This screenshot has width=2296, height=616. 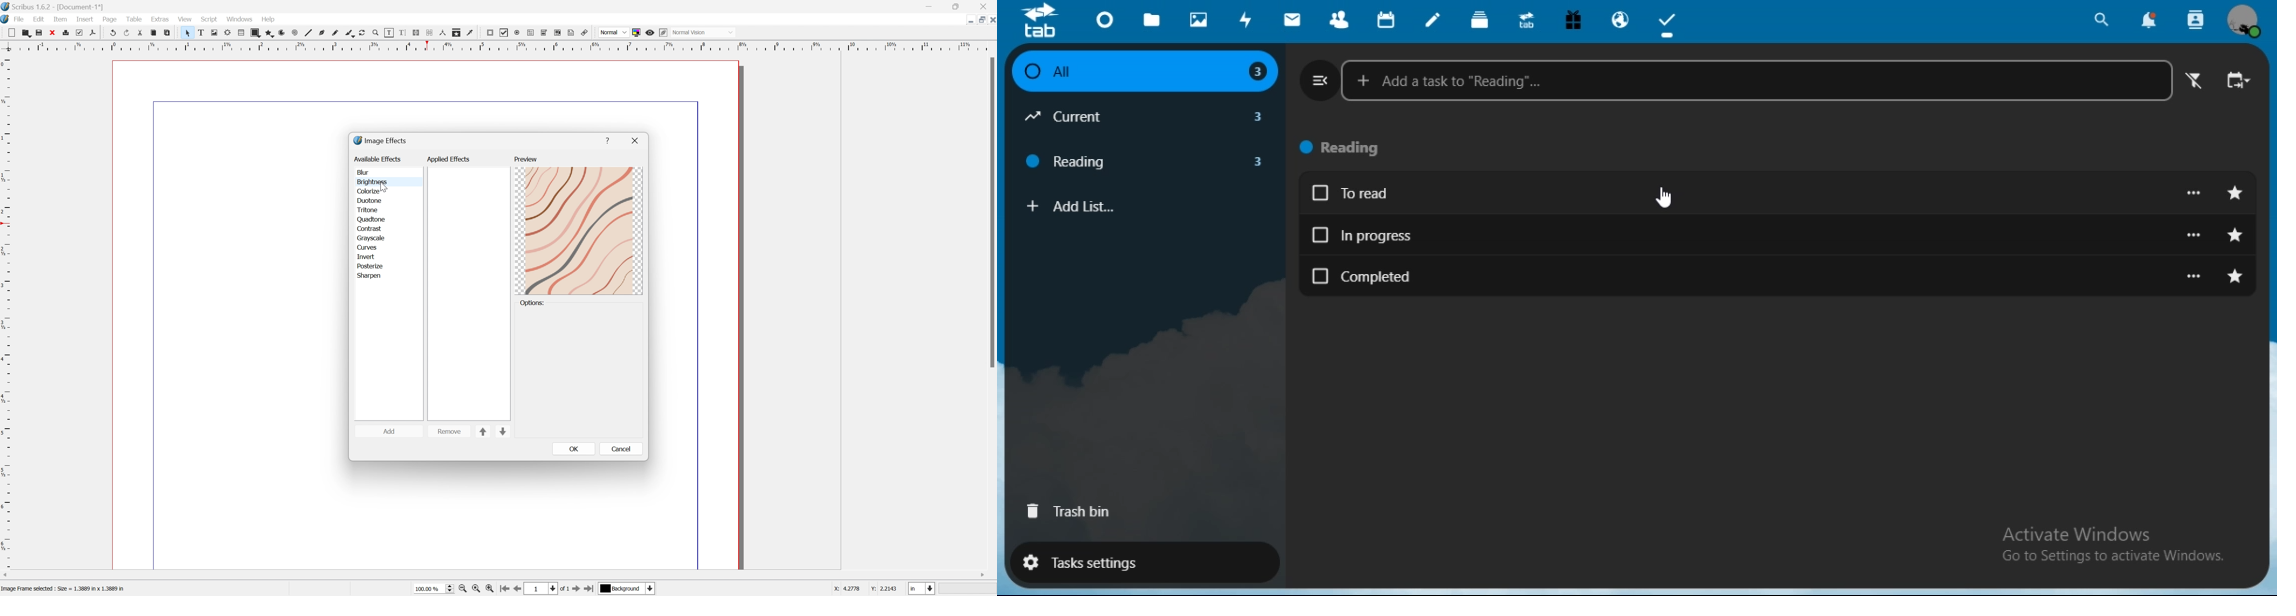 What do you see at coordinates (2235, 236) in the screenshot?
I see `toggle starred` at bounding box center [2235, 236].